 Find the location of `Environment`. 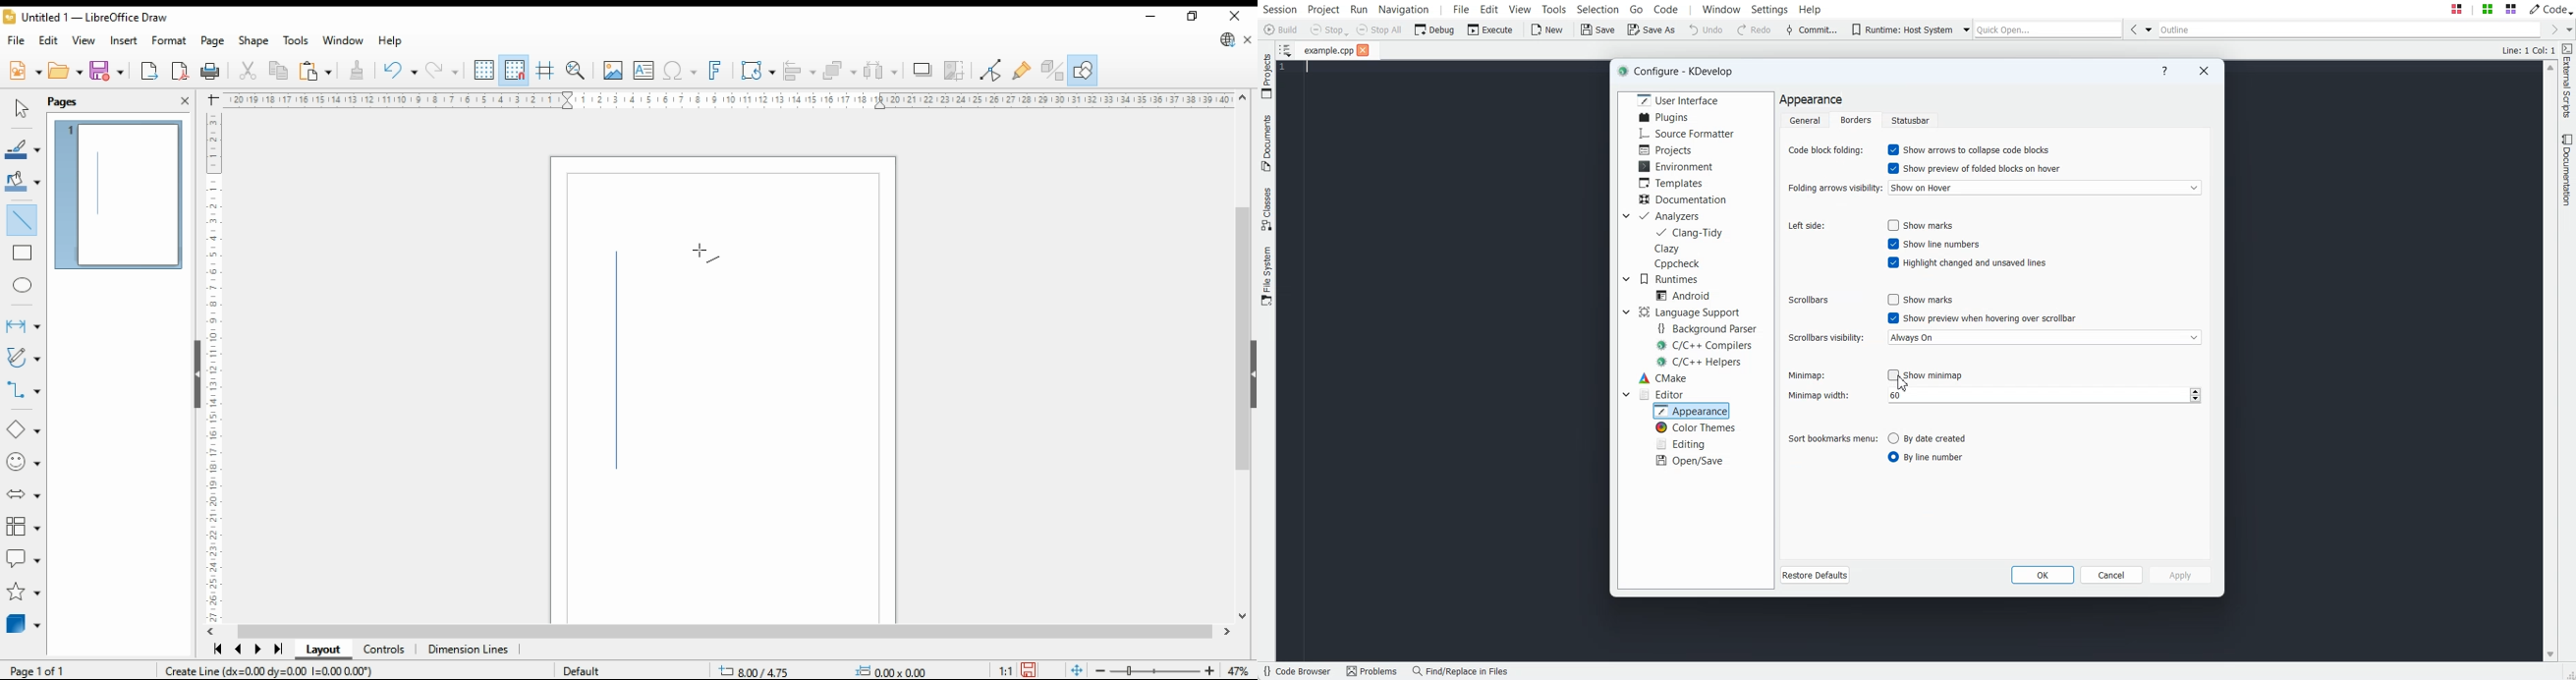

Environment is located at coordinates (1674, 166).